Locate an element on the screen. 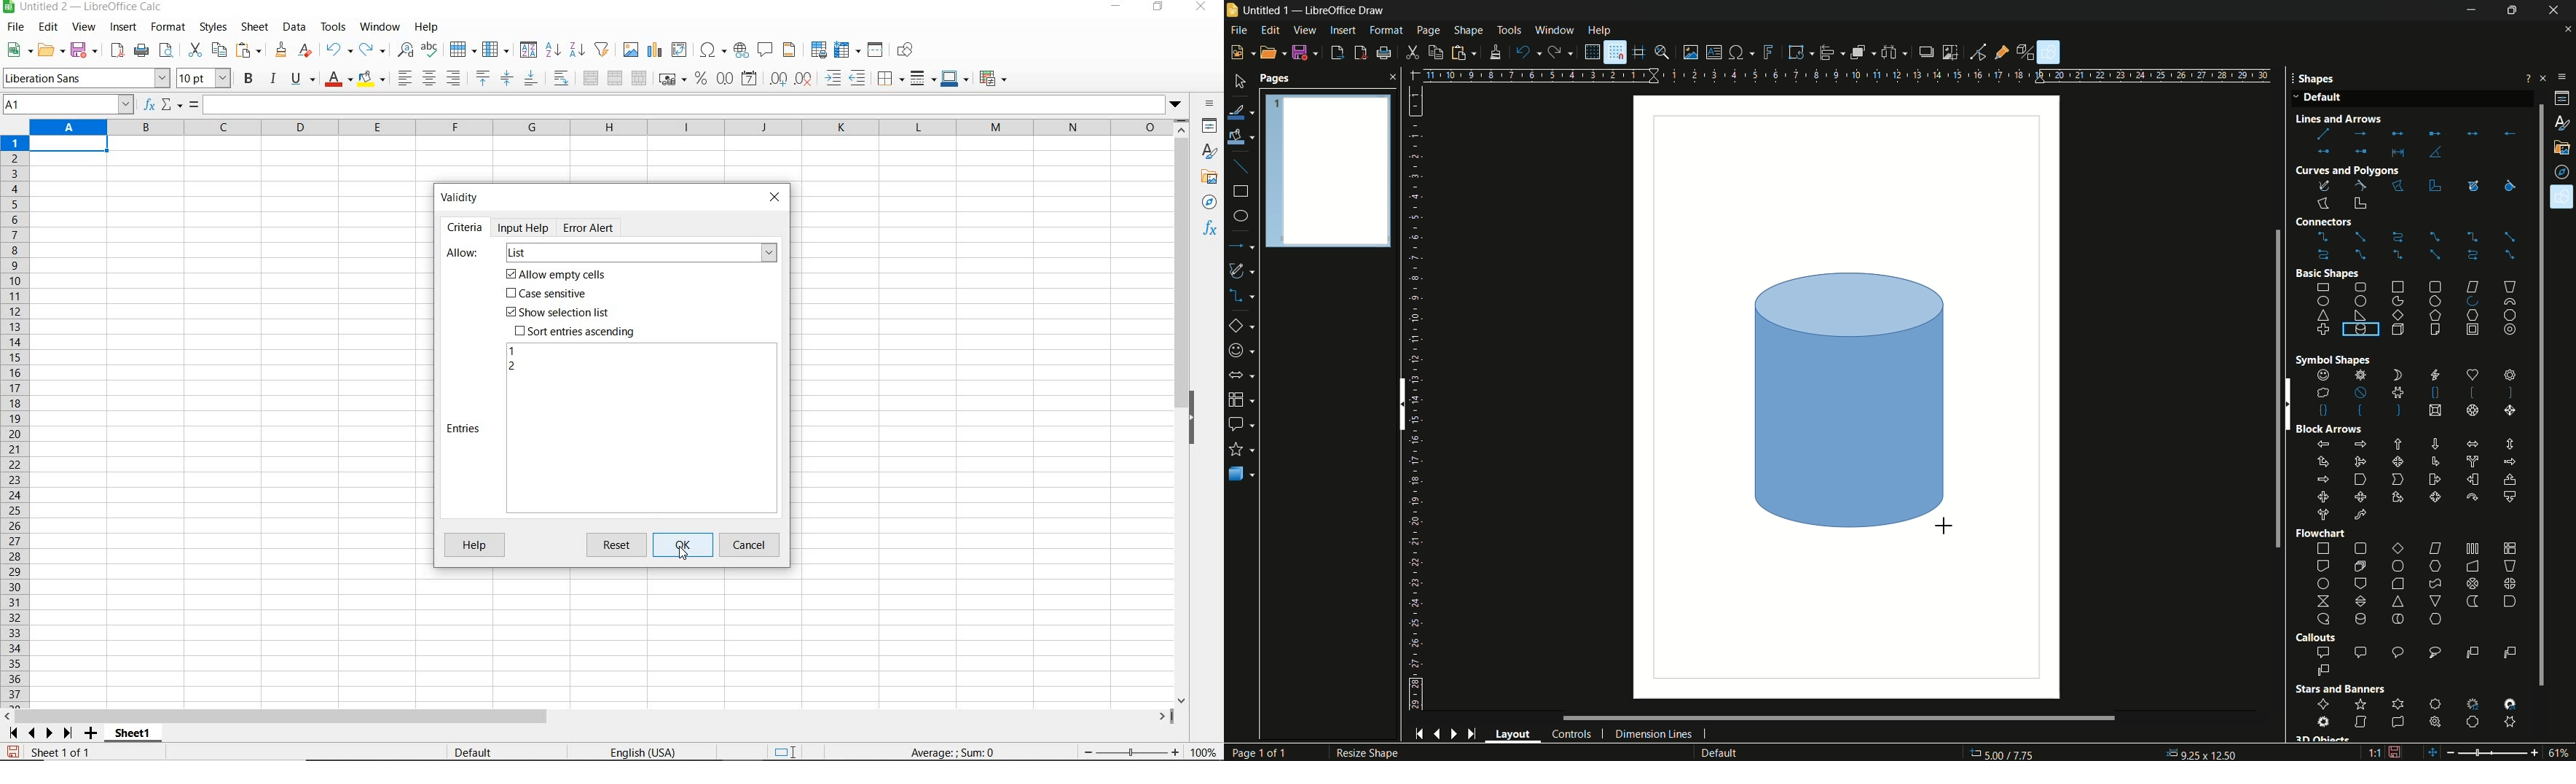  data is located at coordinates (294, 26).